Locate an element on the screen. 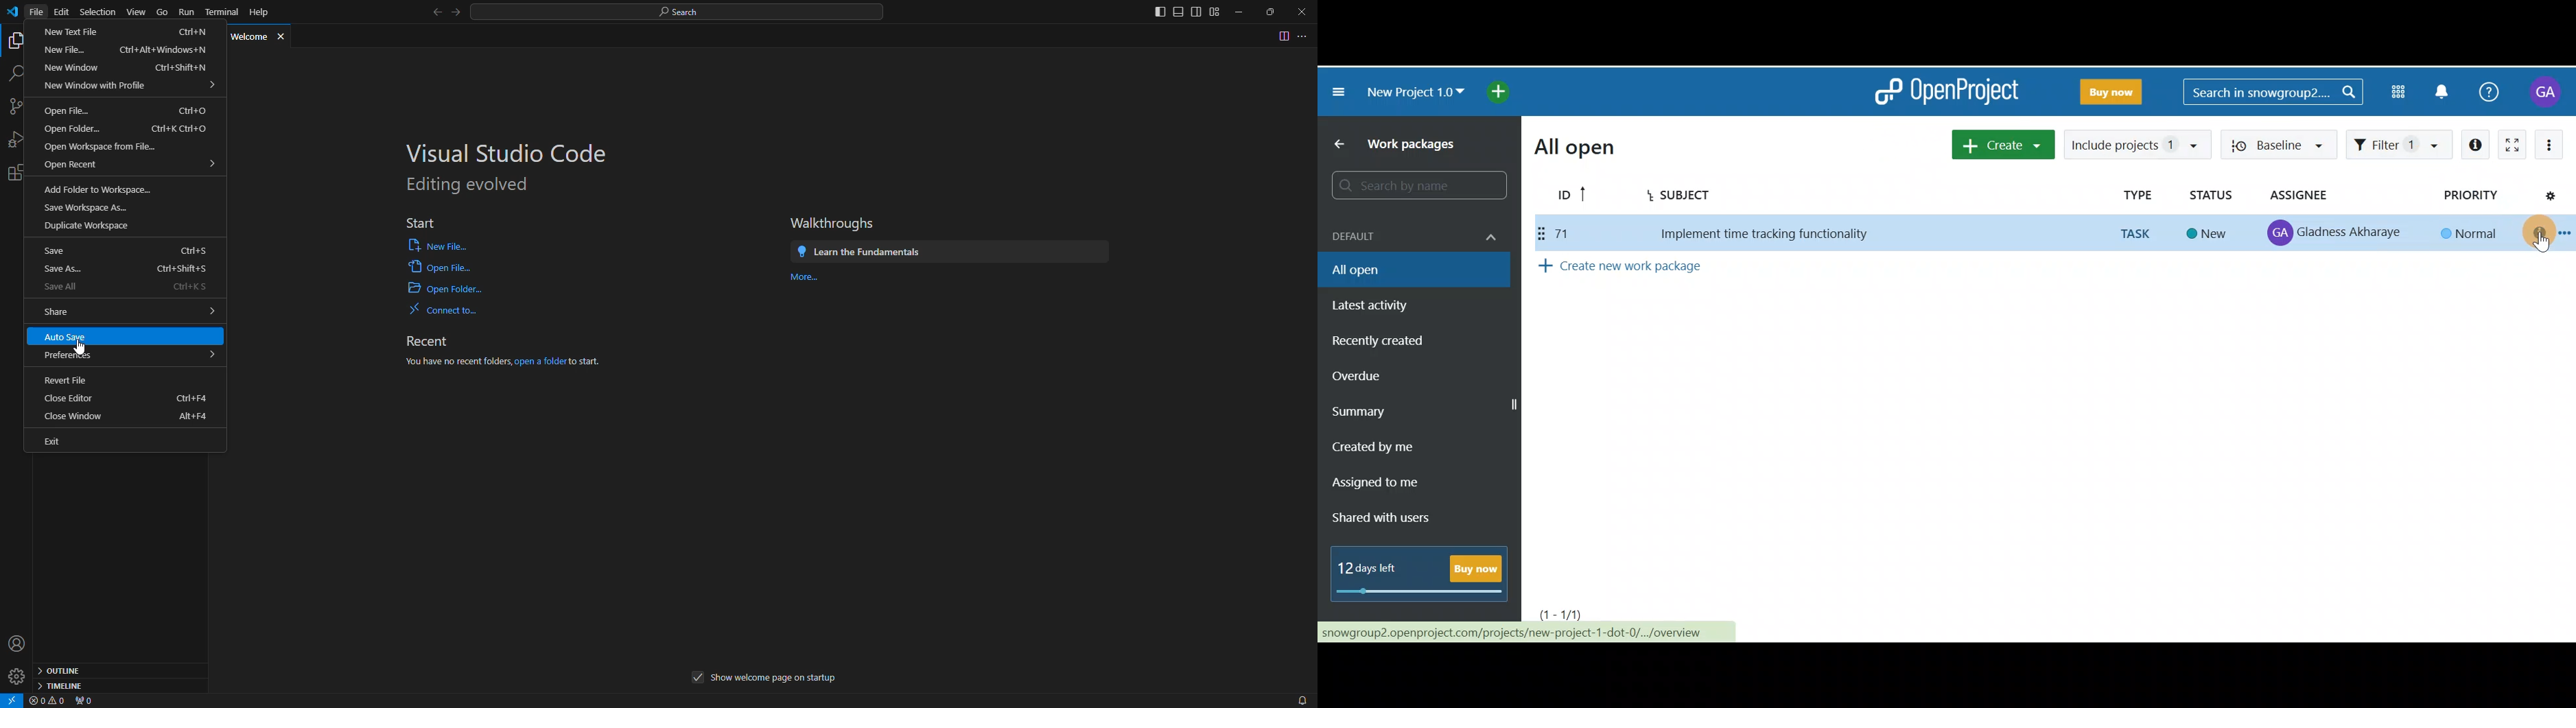  ctrl+o is located at coordinates (192, 112).